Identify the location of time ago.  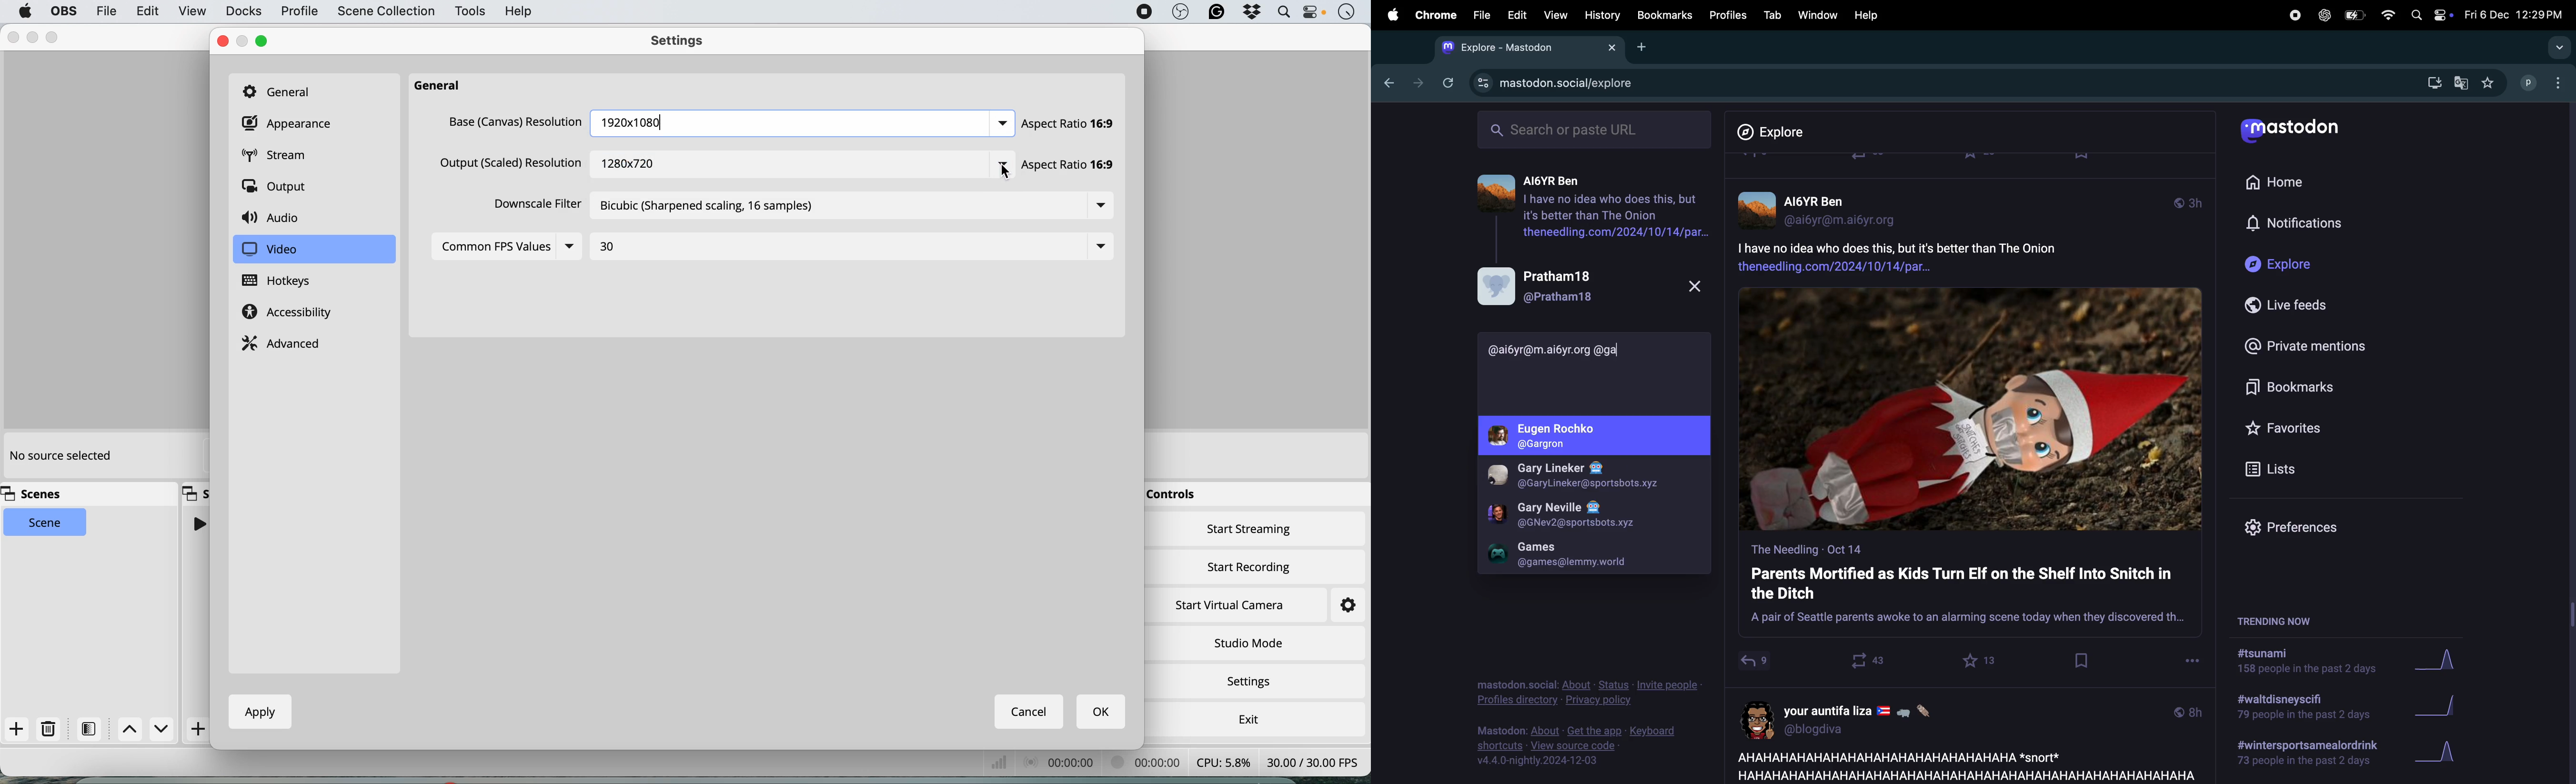
(2188, 201).